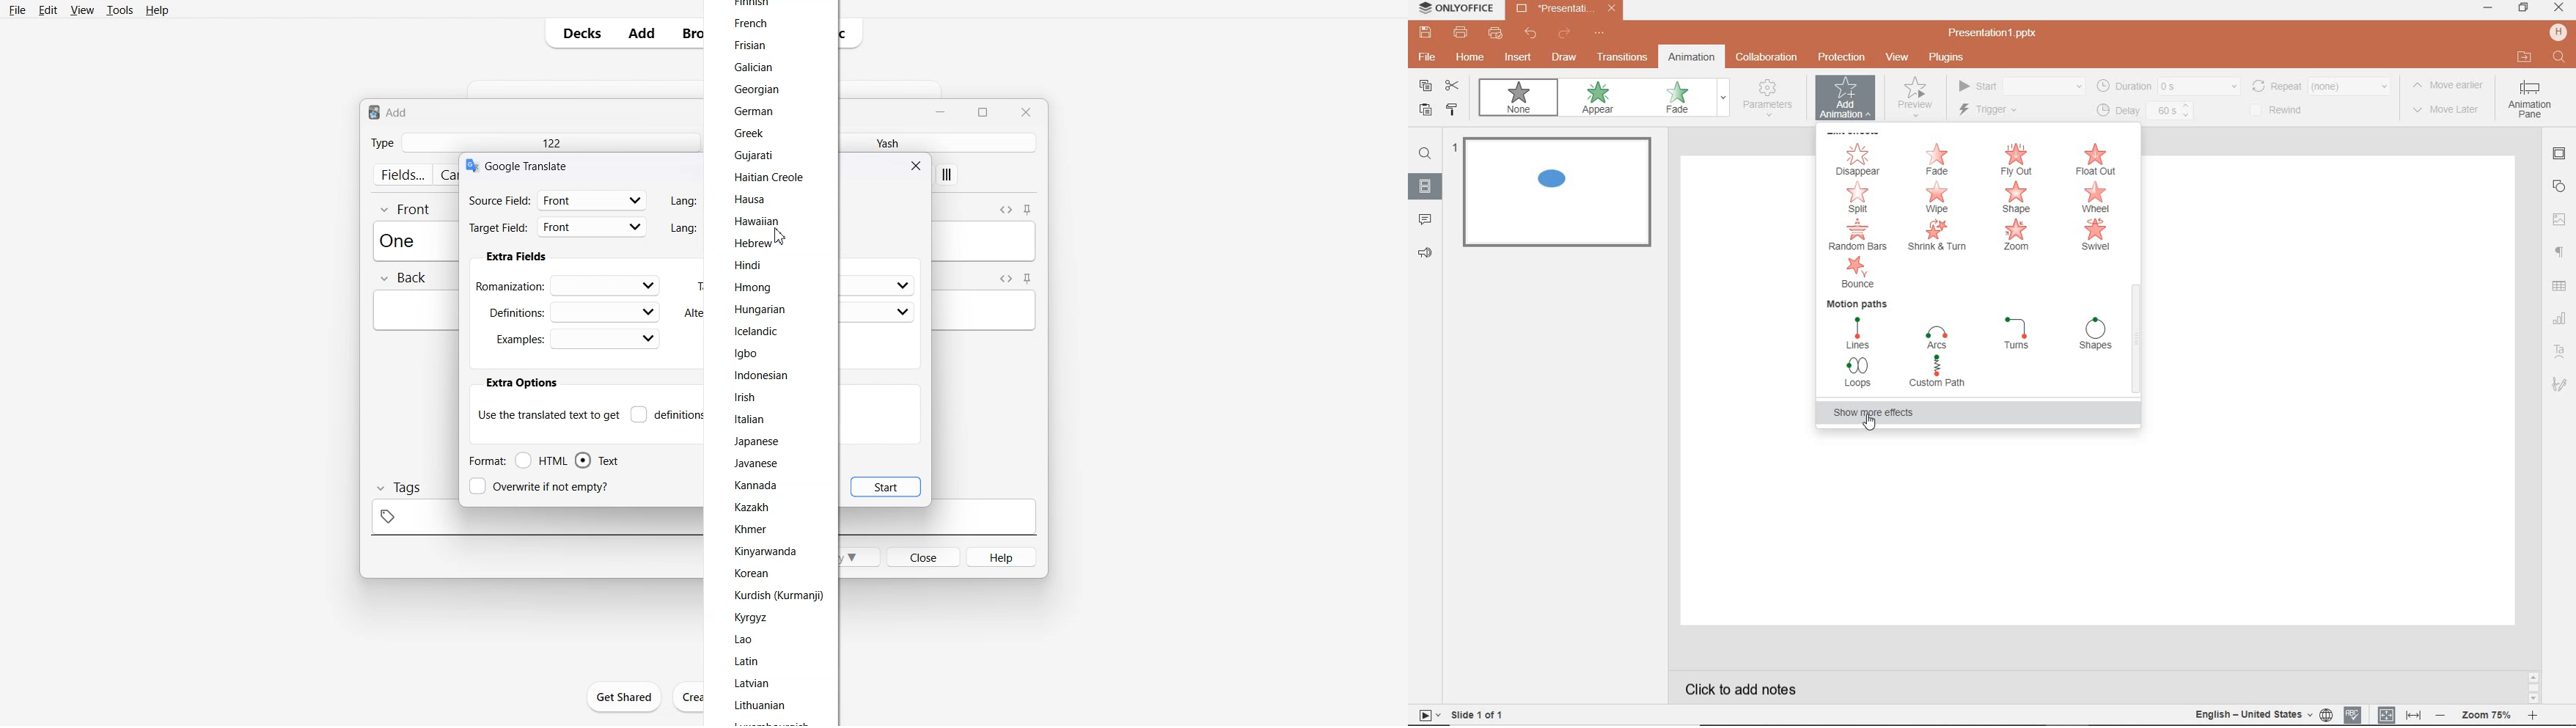 This screenshot has width=2576, height=728. I want to click on dropdown, so click(902, 286).